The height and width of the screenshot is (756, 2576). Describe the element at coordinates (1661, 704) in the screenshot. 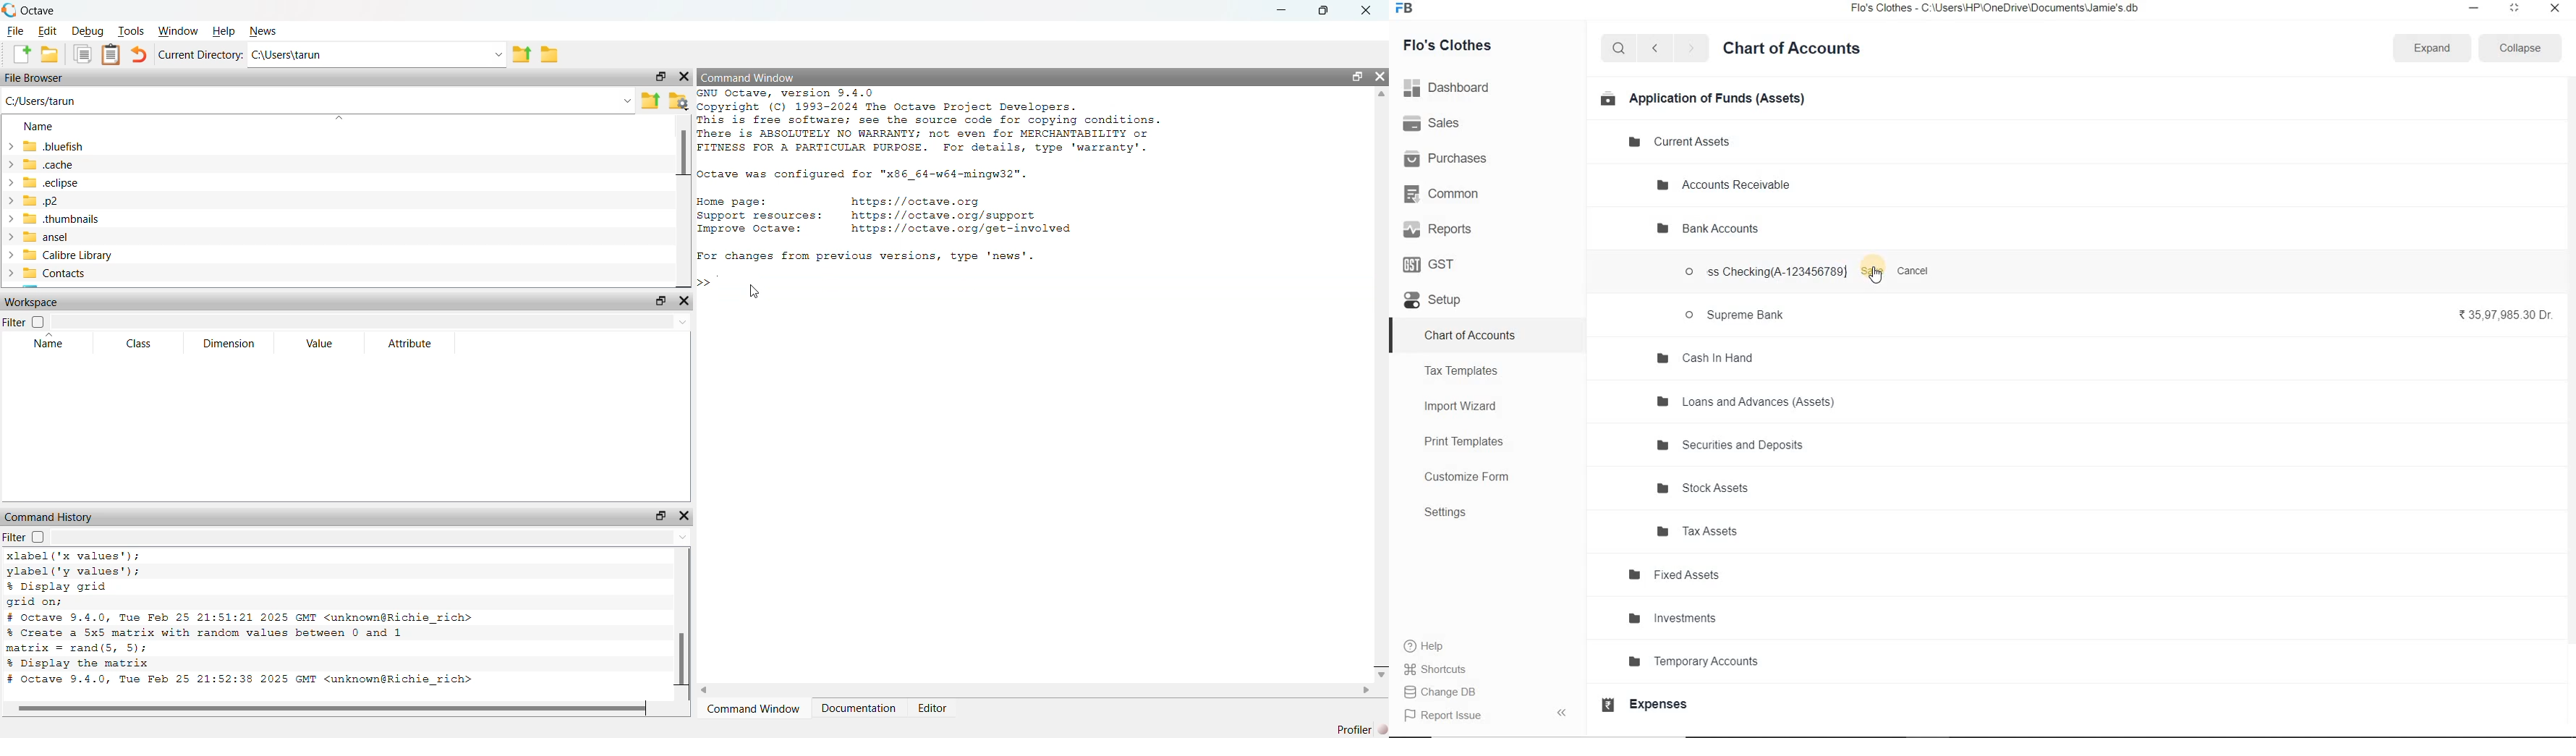

I see `Expenses` at that location.